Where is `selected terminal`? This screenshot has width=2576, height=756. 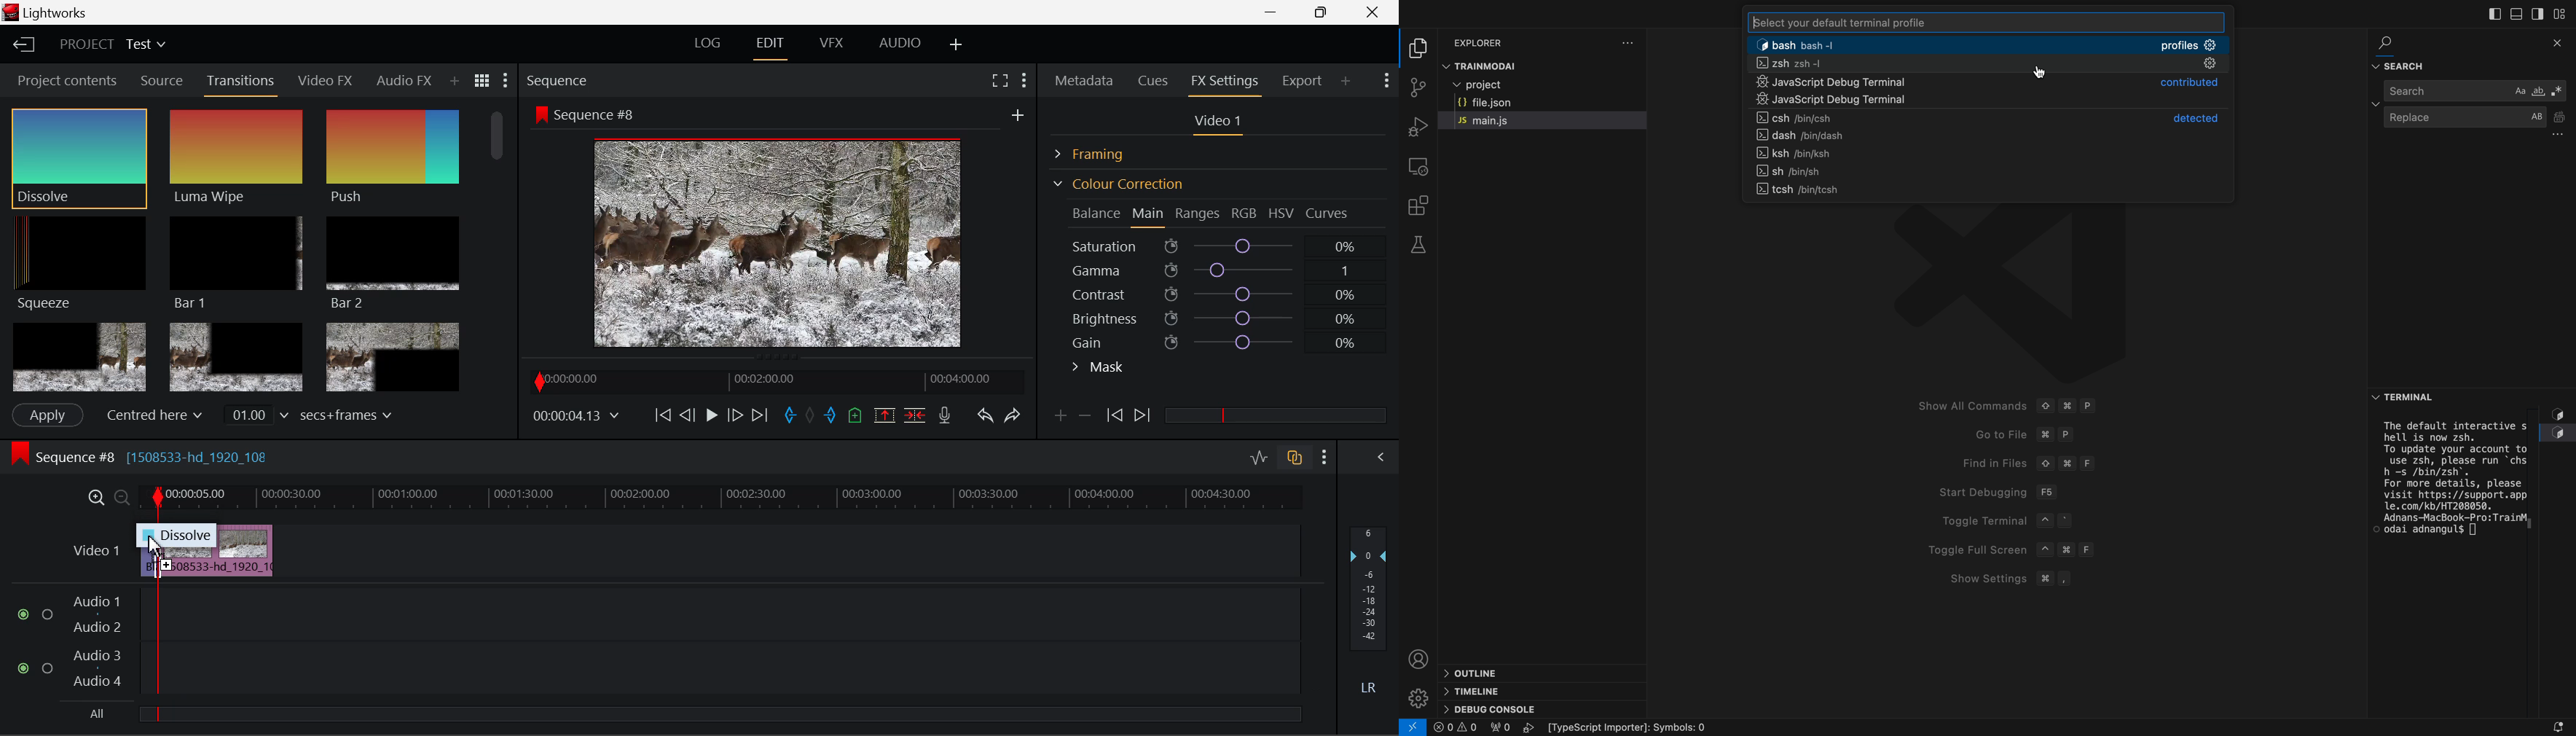
selected terminal is located at coordinates (1988, 44).